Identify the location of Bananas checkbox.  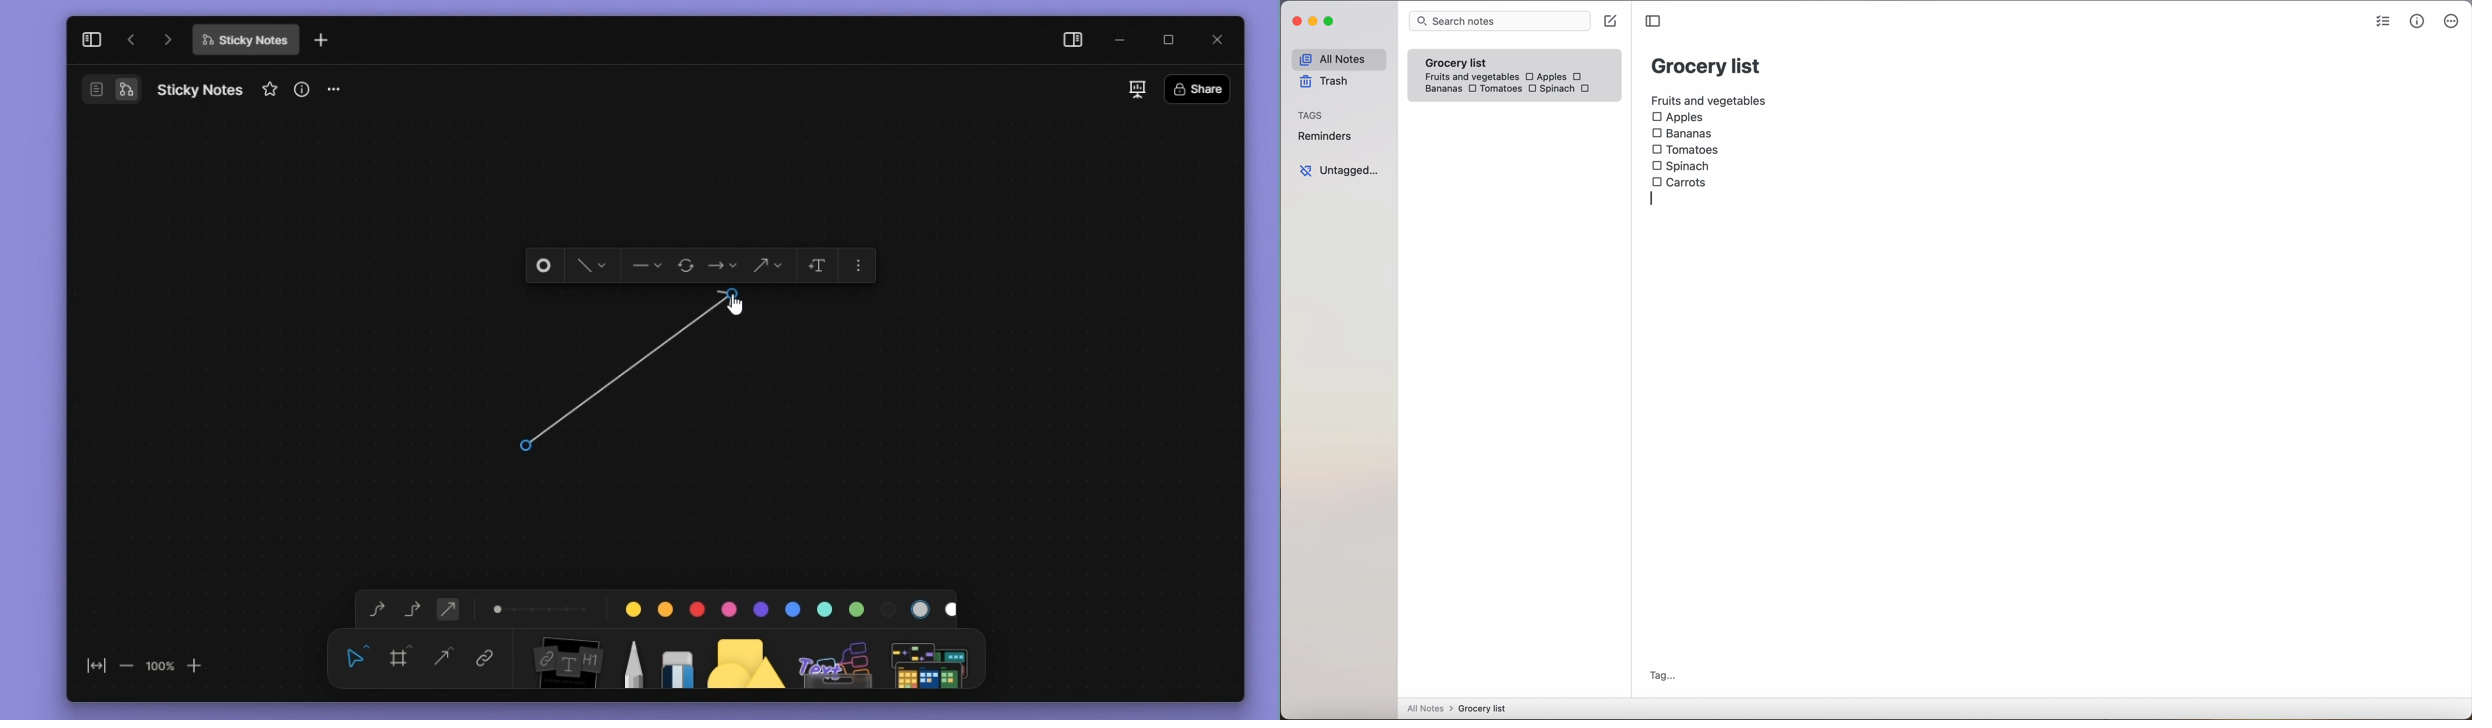
(1684, 135).